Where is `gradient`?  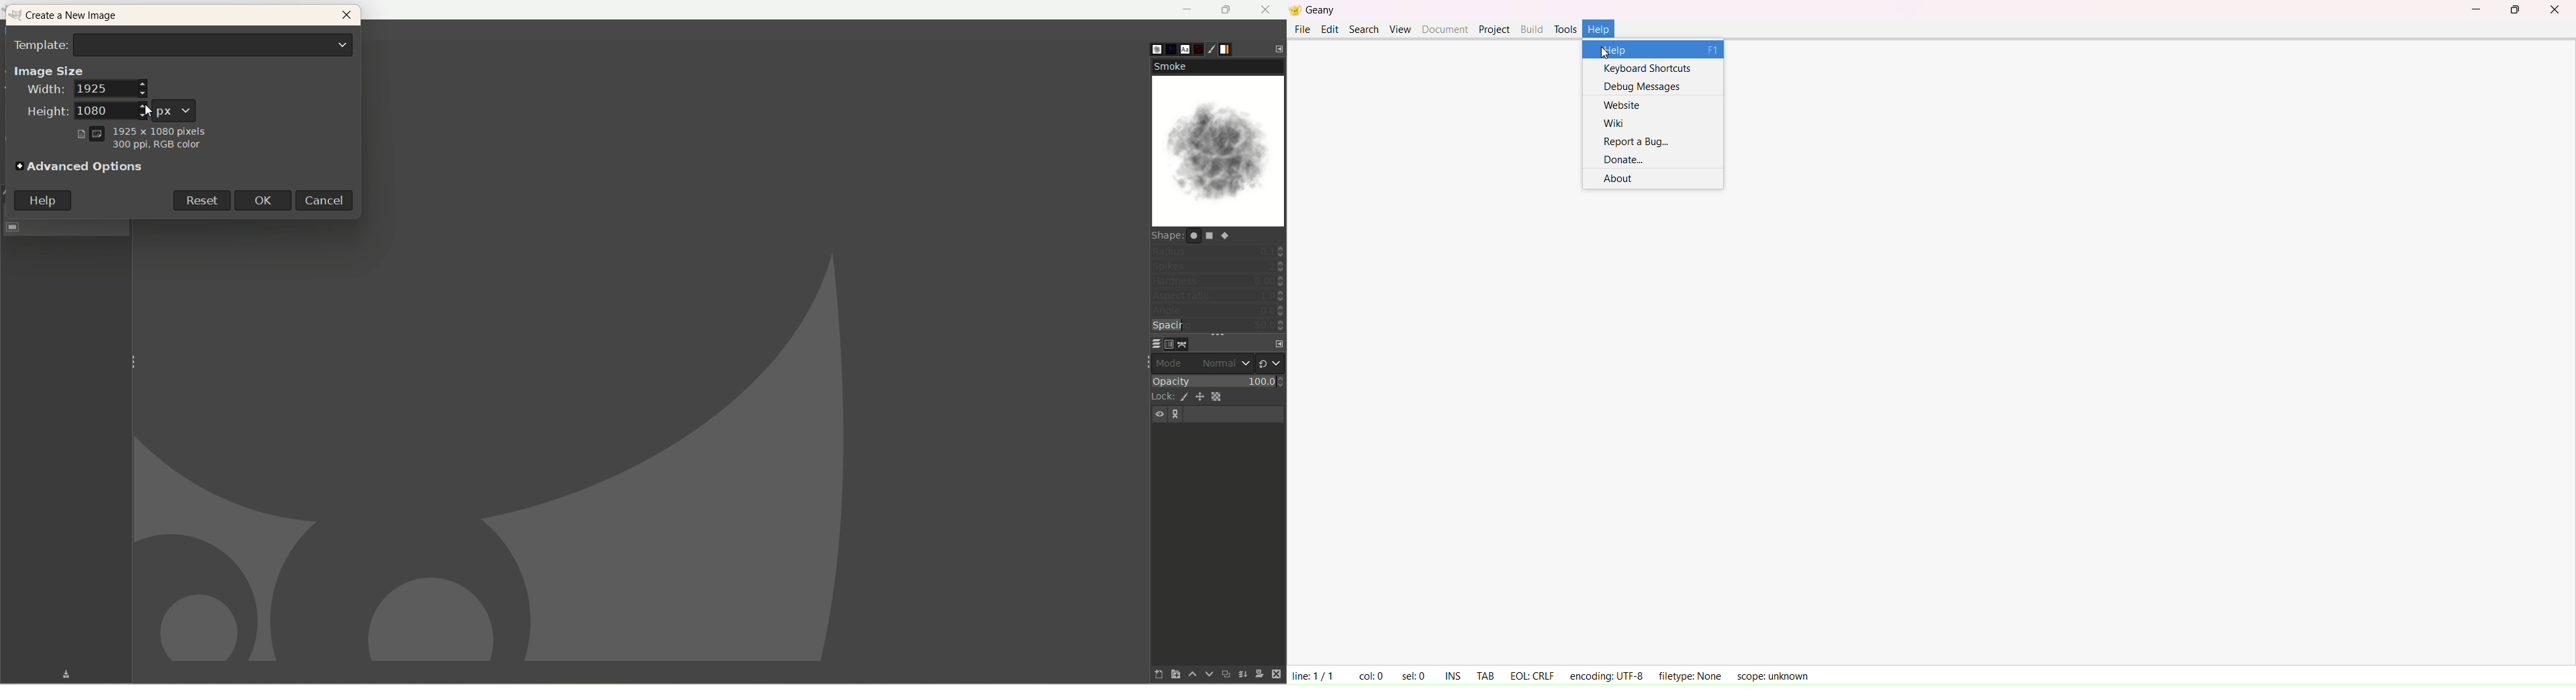
gradient is located at coordinates (1235, 48).